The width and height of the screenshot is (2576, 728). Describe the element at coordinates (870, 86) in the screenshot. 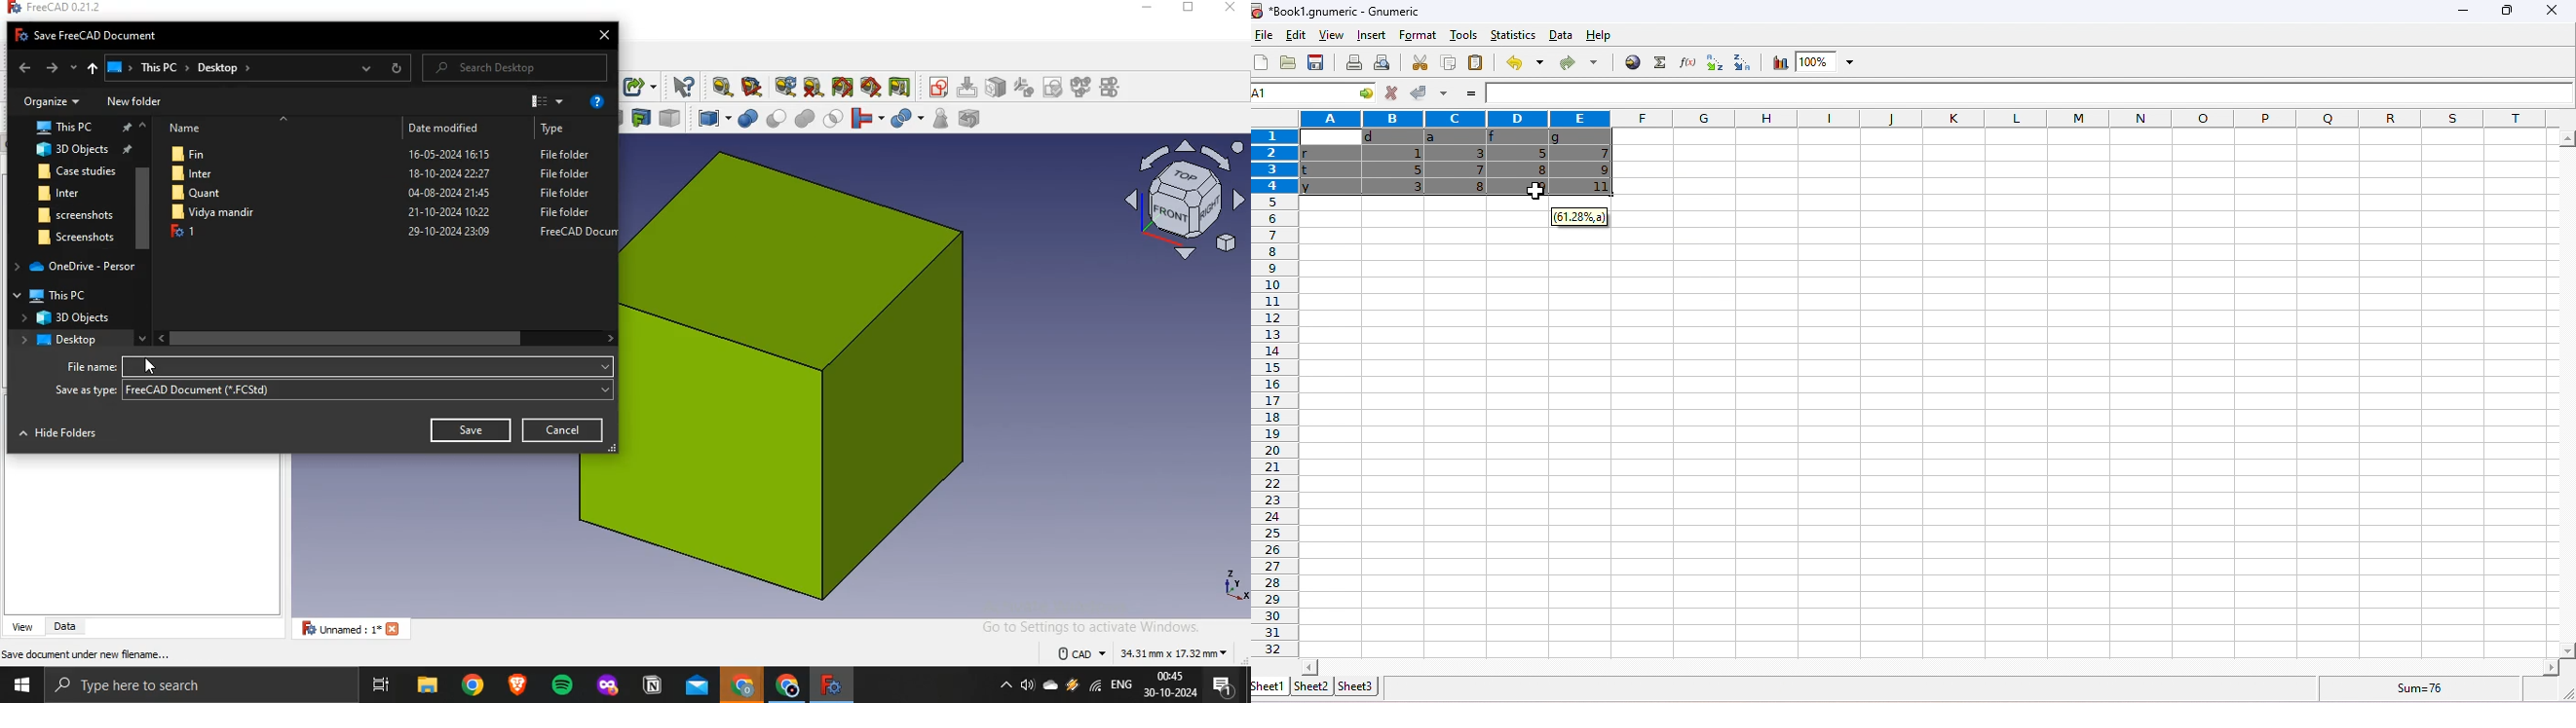

I see `toggle 3d` at that location.